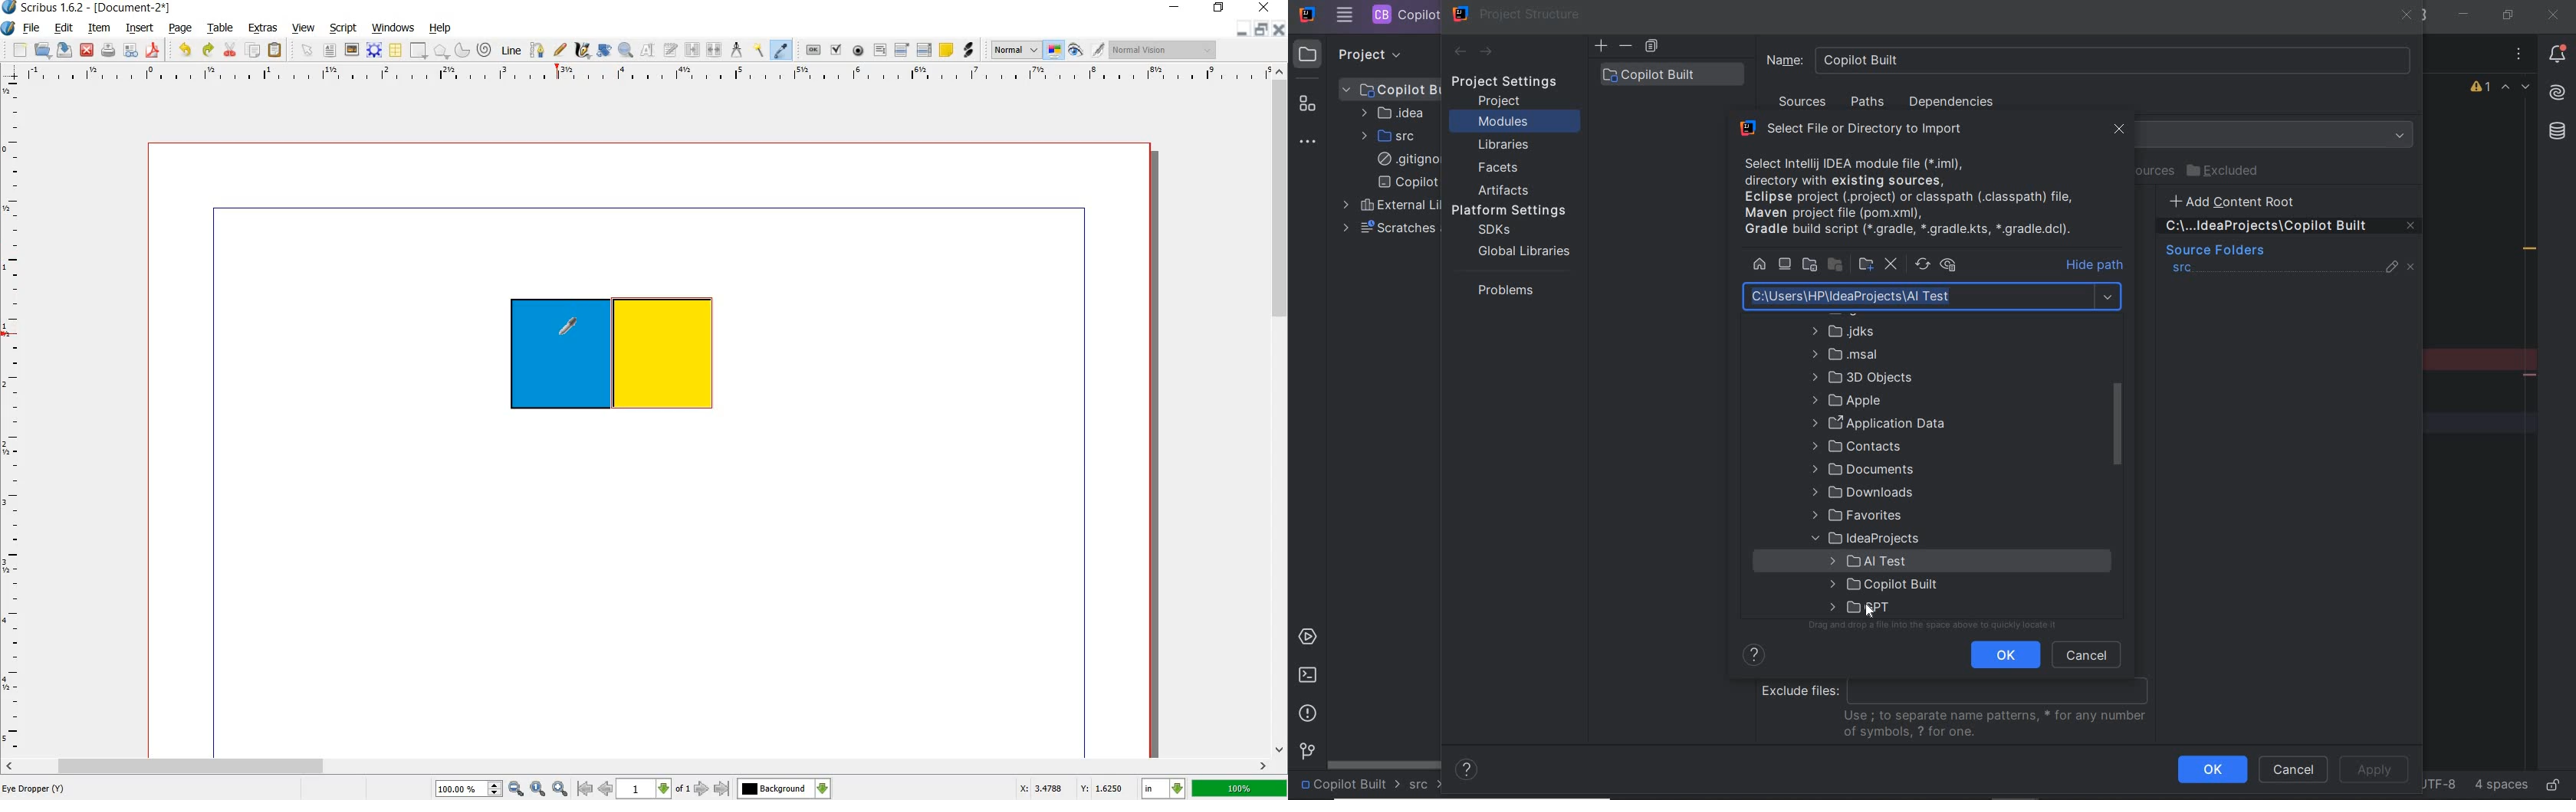 This screenshot has width=2576, height=812. I want to click on preview mode, so click(1076, 51).